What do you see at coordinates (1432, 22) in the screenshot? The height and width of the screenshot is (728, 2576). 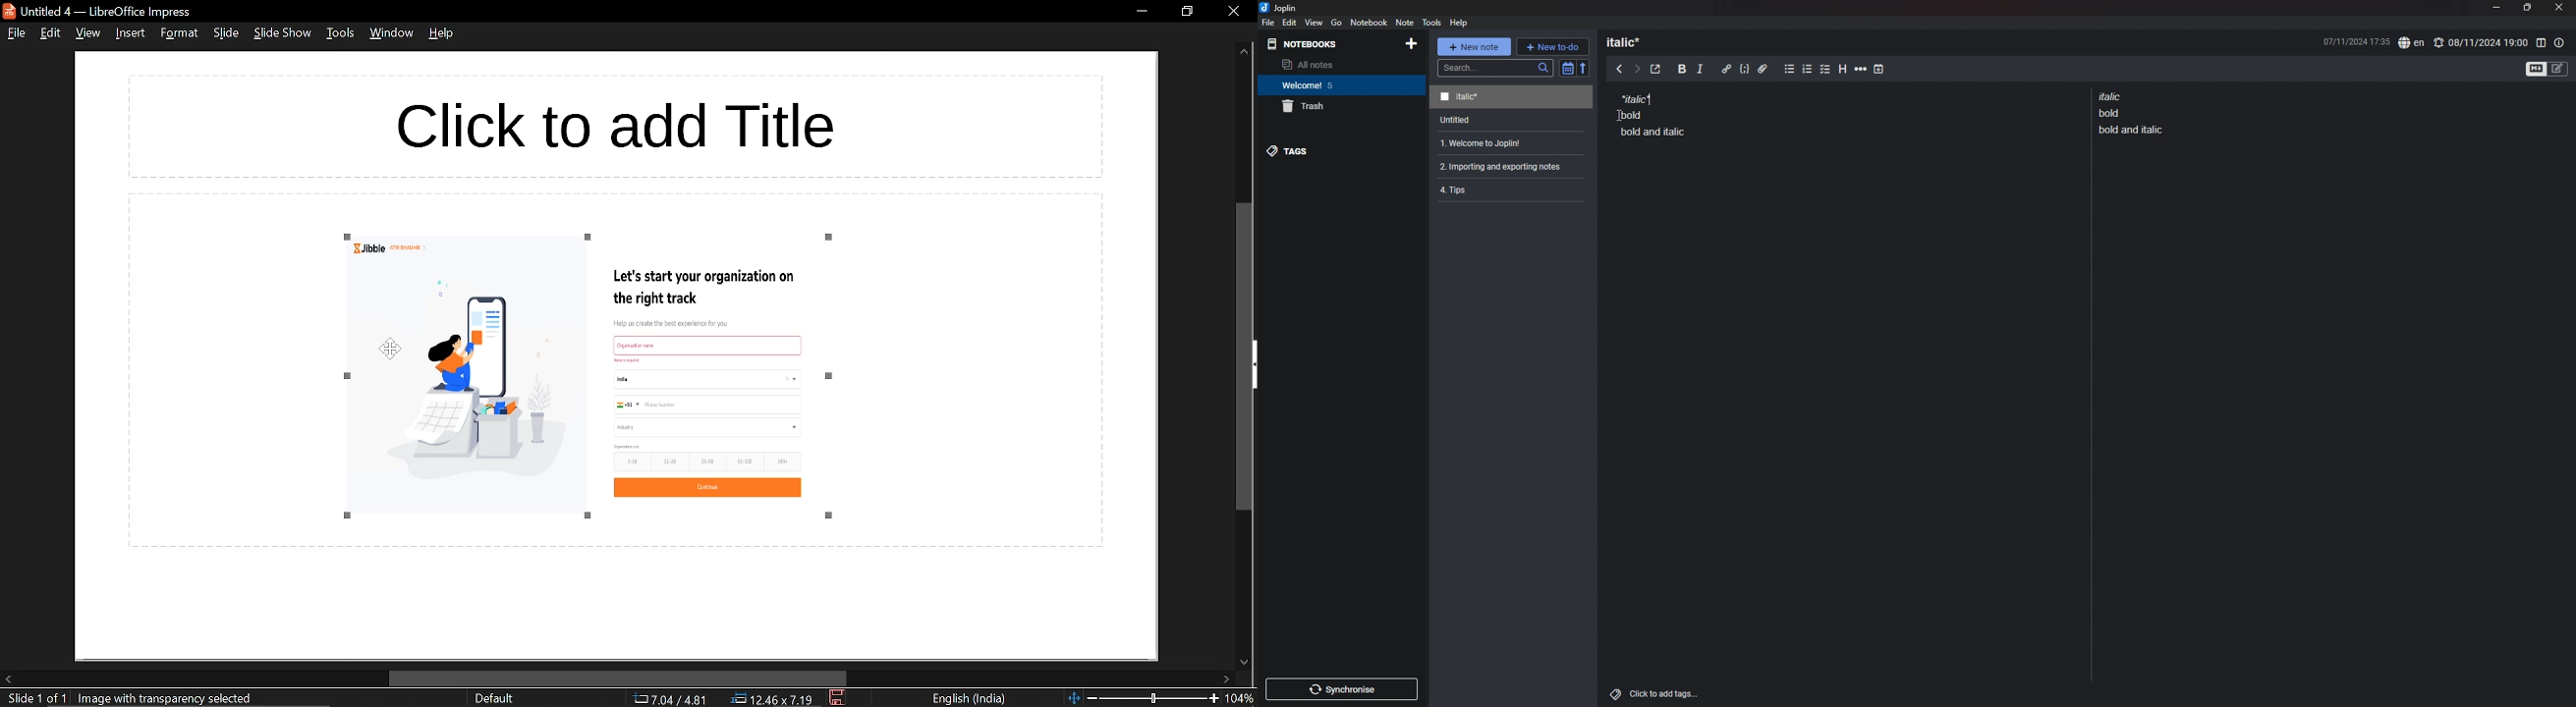 I see `tools` at bounding box center [1432, 22].